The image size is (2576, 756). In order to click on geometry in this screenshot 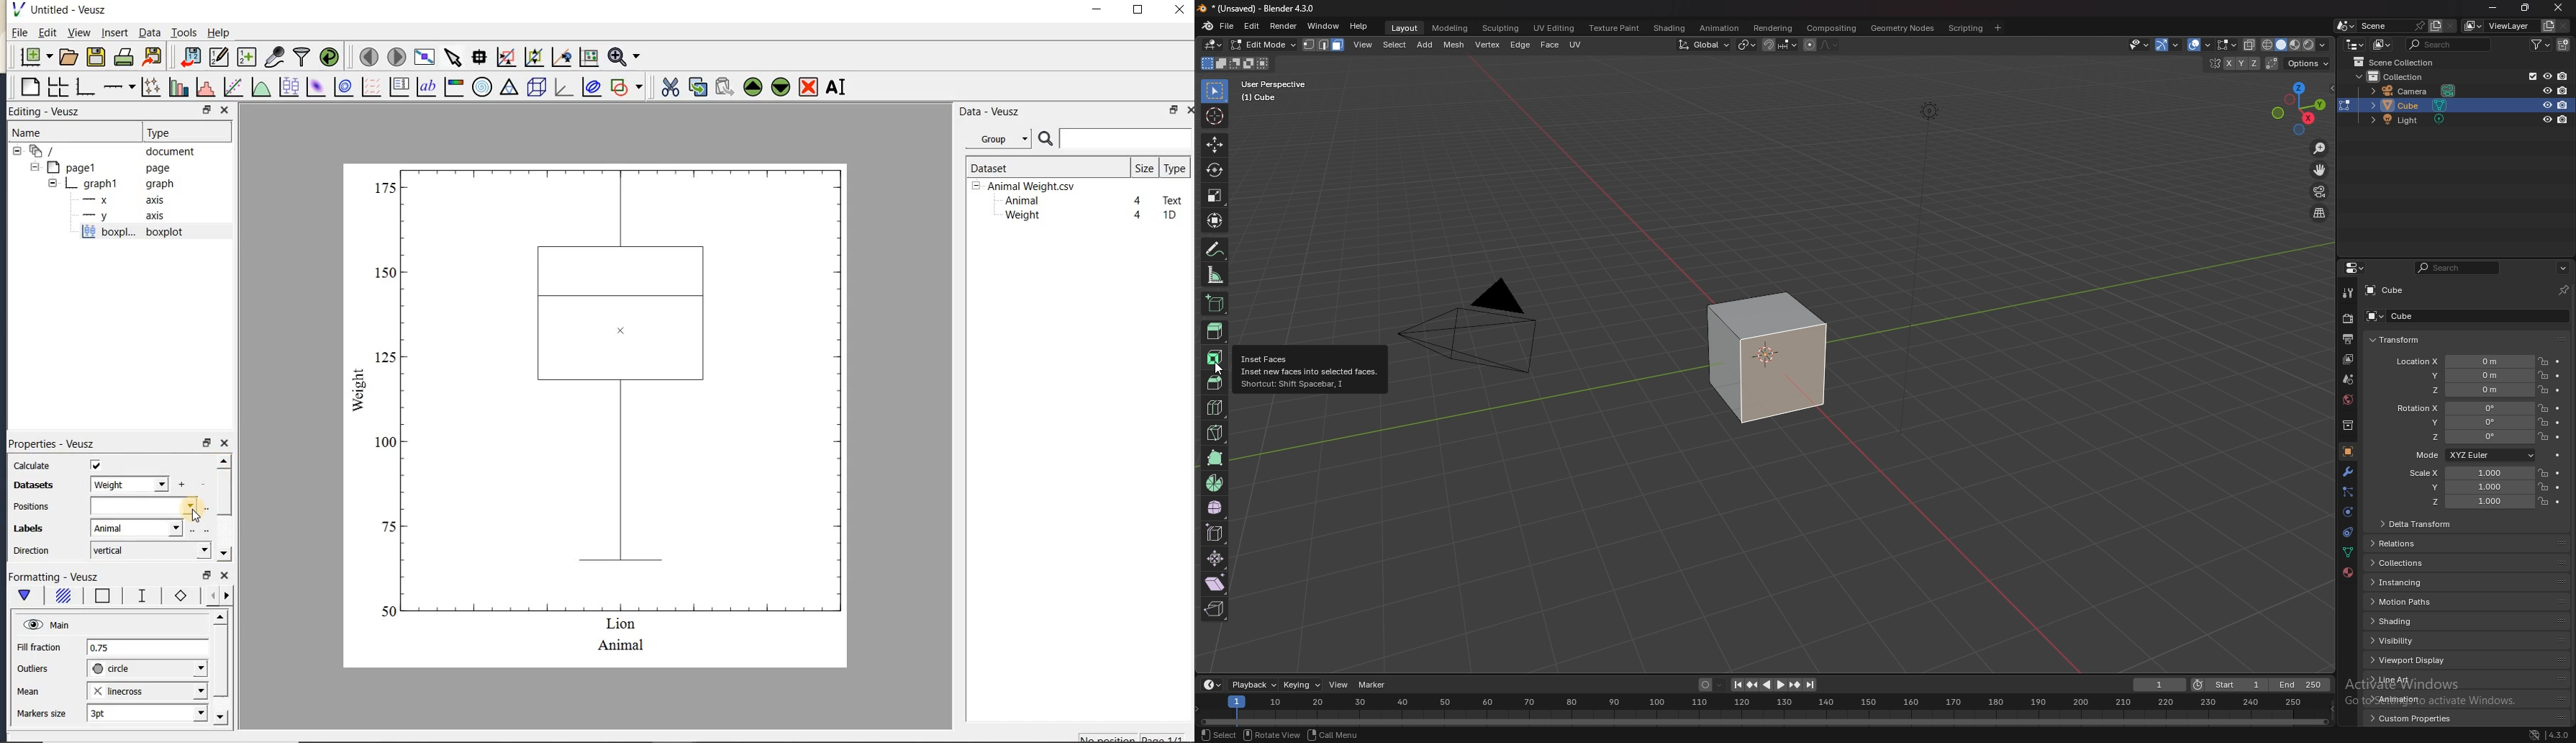, I will do `click(1904, 28)`.